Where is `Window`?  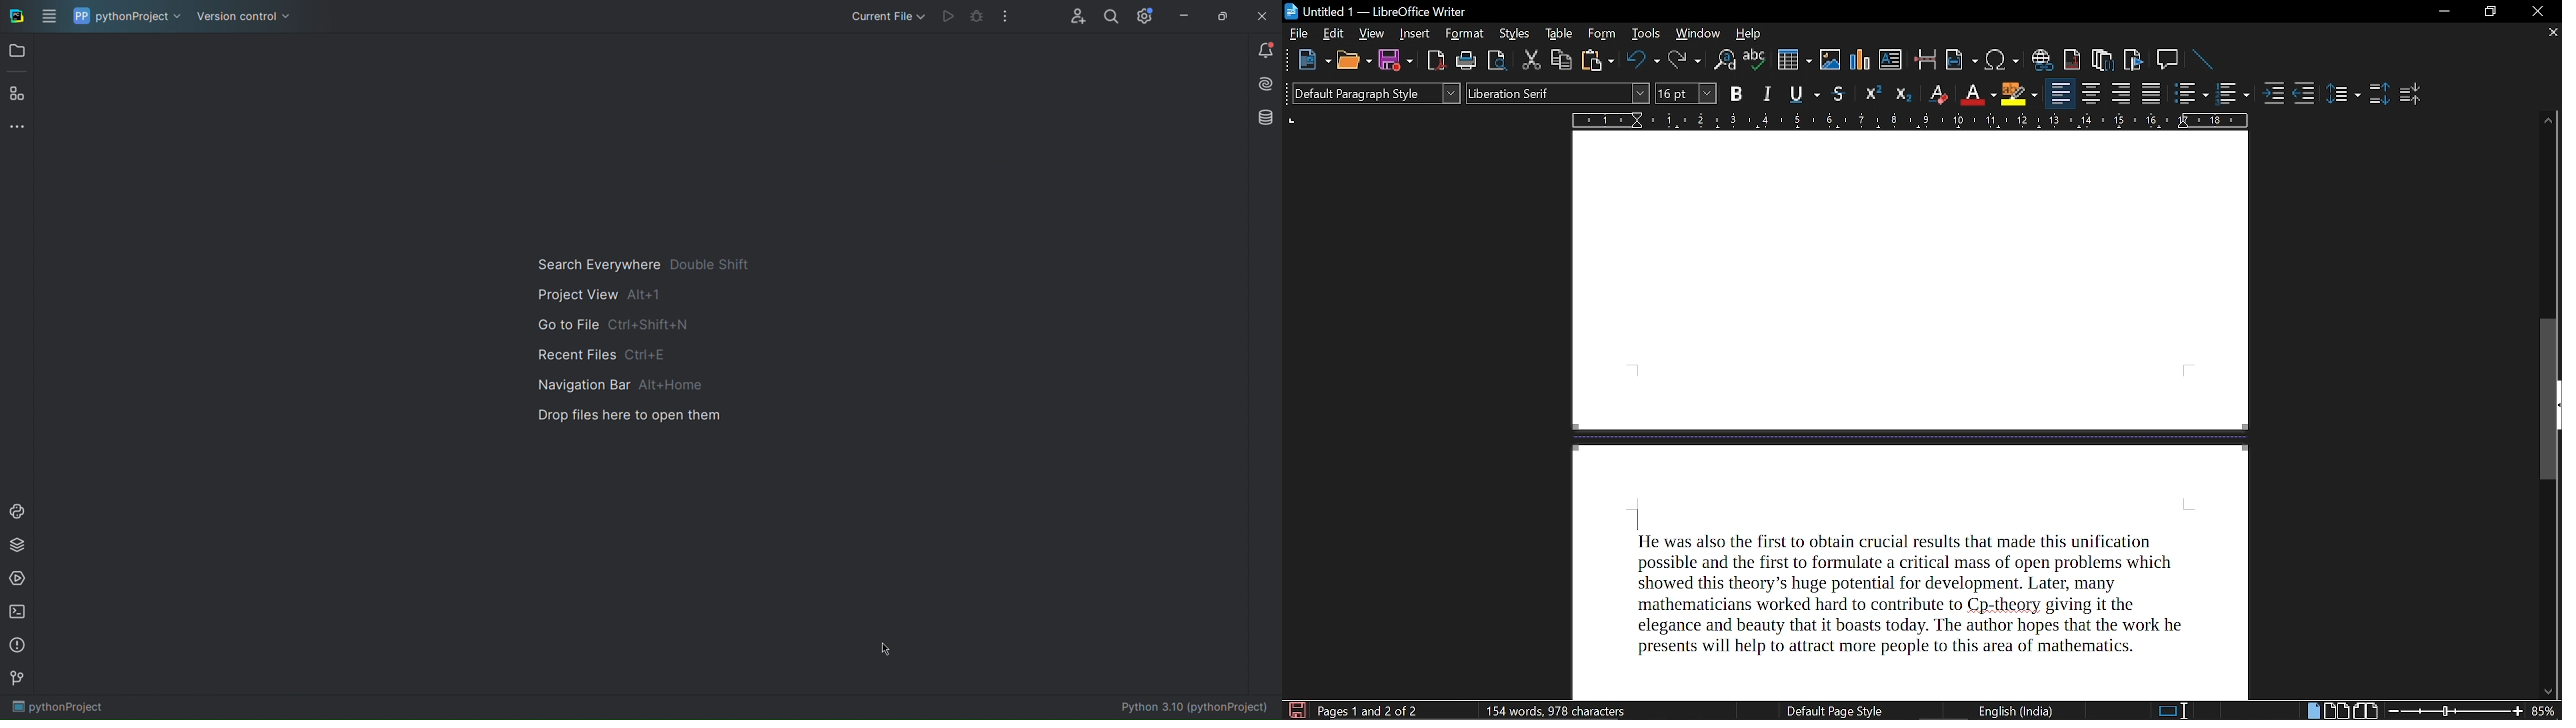
Window is located at coordinates (1697, 36).